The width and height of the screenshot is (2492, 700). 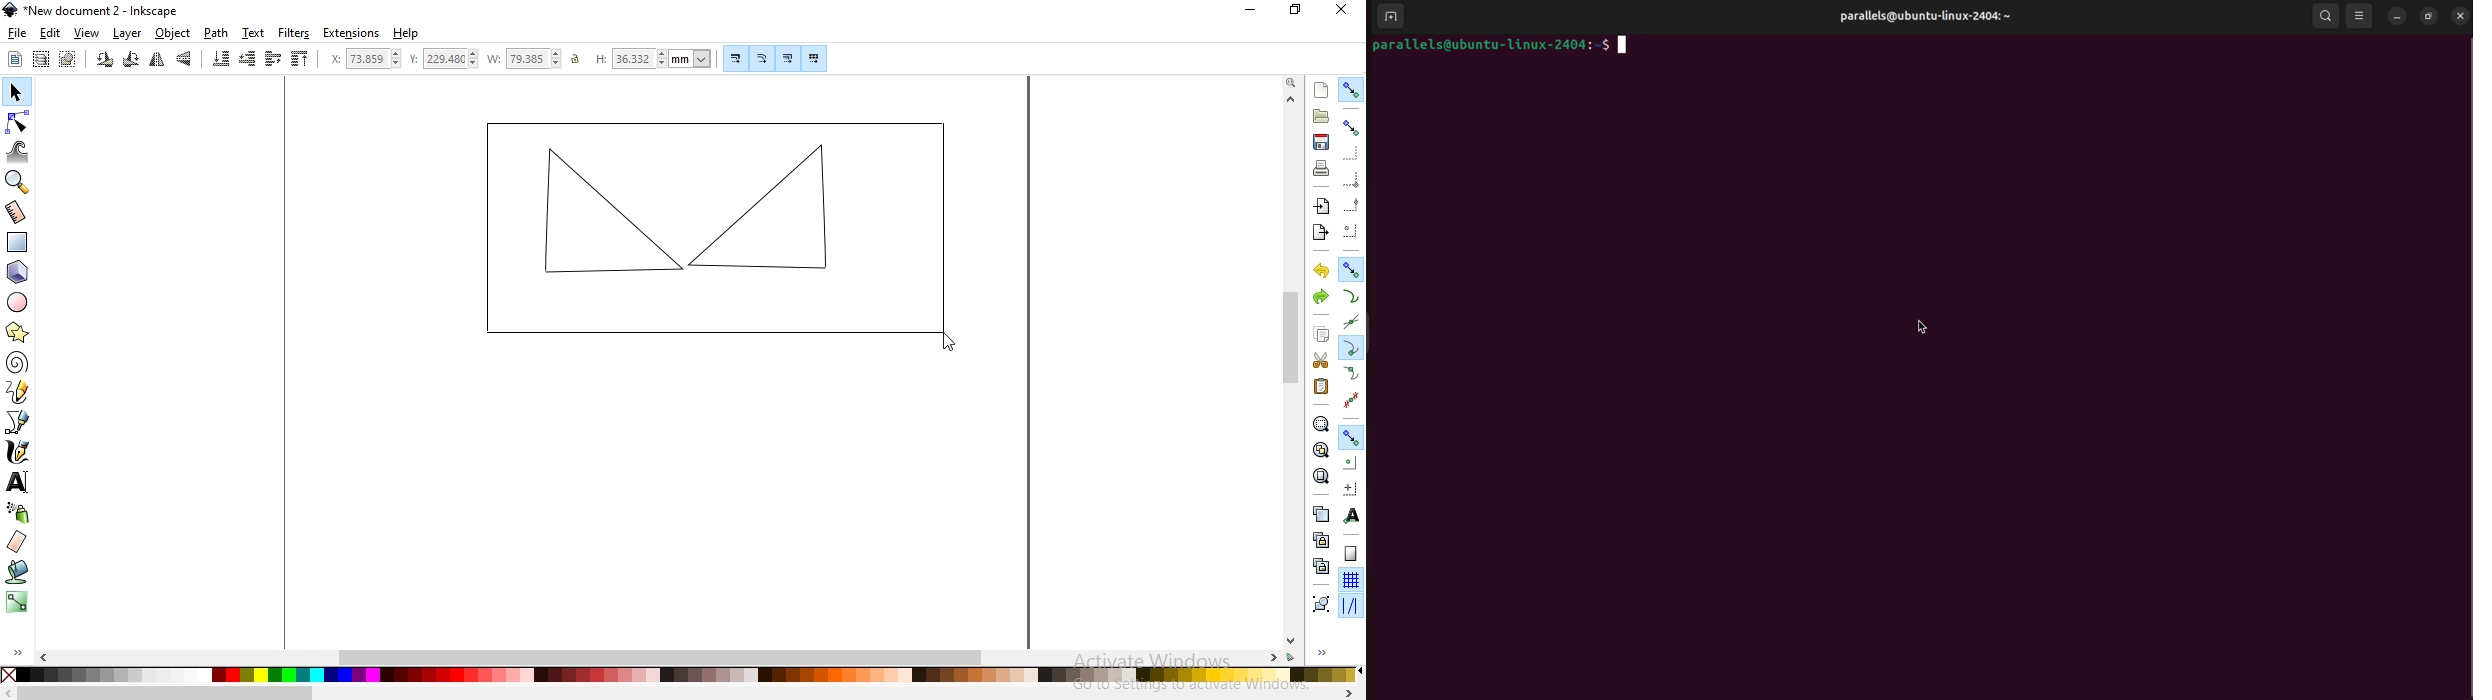 I want to click on create circles, arcs and ellipses, so click(x=19, y=304).